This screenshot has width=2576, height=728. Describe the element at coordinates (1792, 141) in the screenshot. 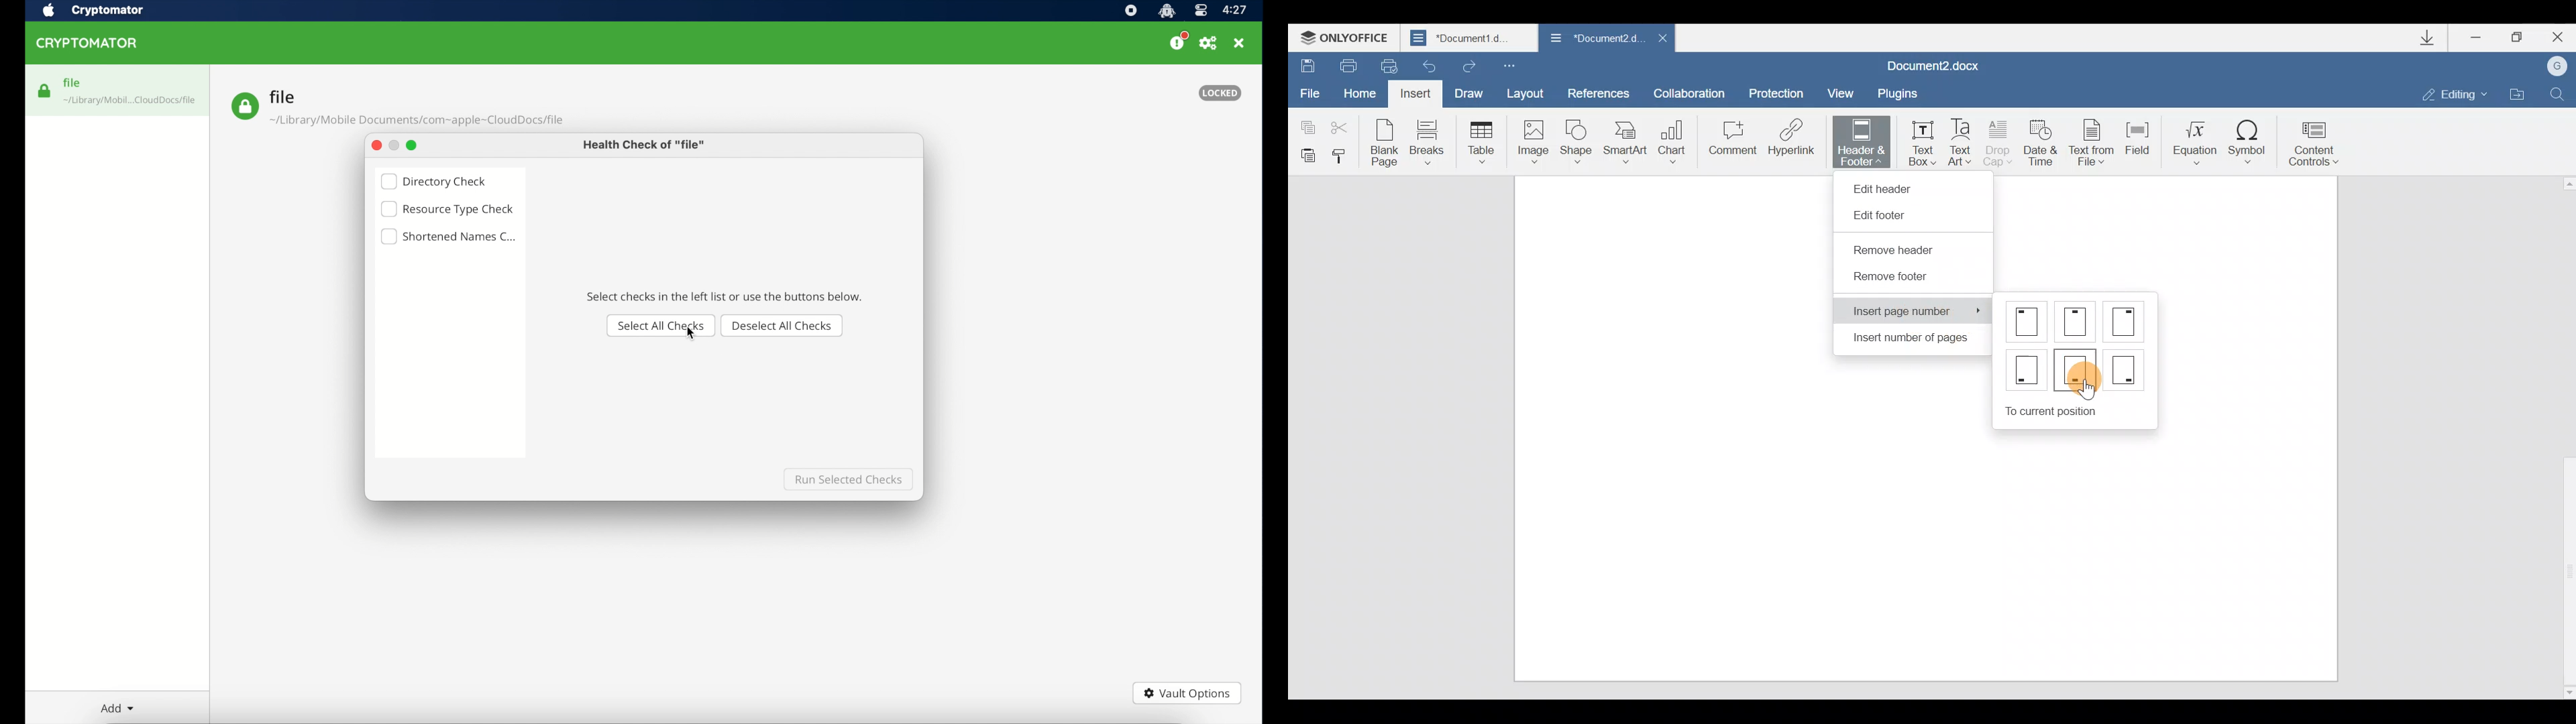

I see `Hyperlink` at that location.